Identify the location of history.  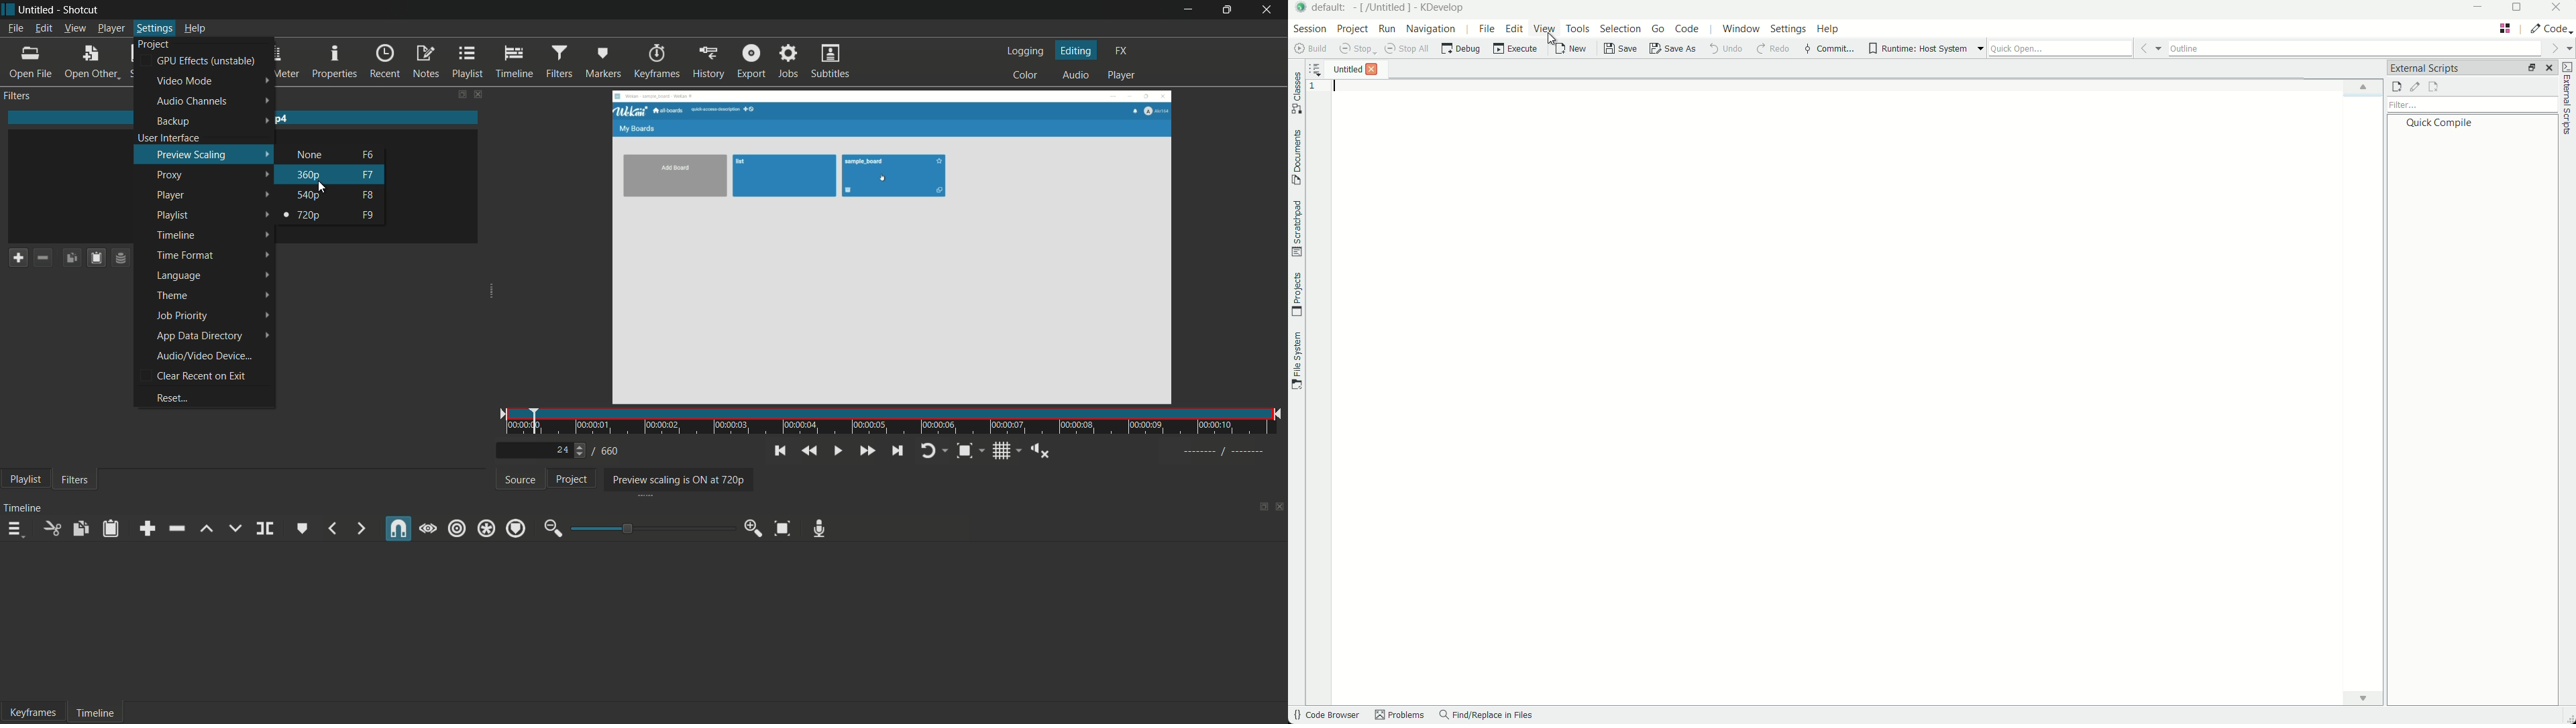
(708, 62).